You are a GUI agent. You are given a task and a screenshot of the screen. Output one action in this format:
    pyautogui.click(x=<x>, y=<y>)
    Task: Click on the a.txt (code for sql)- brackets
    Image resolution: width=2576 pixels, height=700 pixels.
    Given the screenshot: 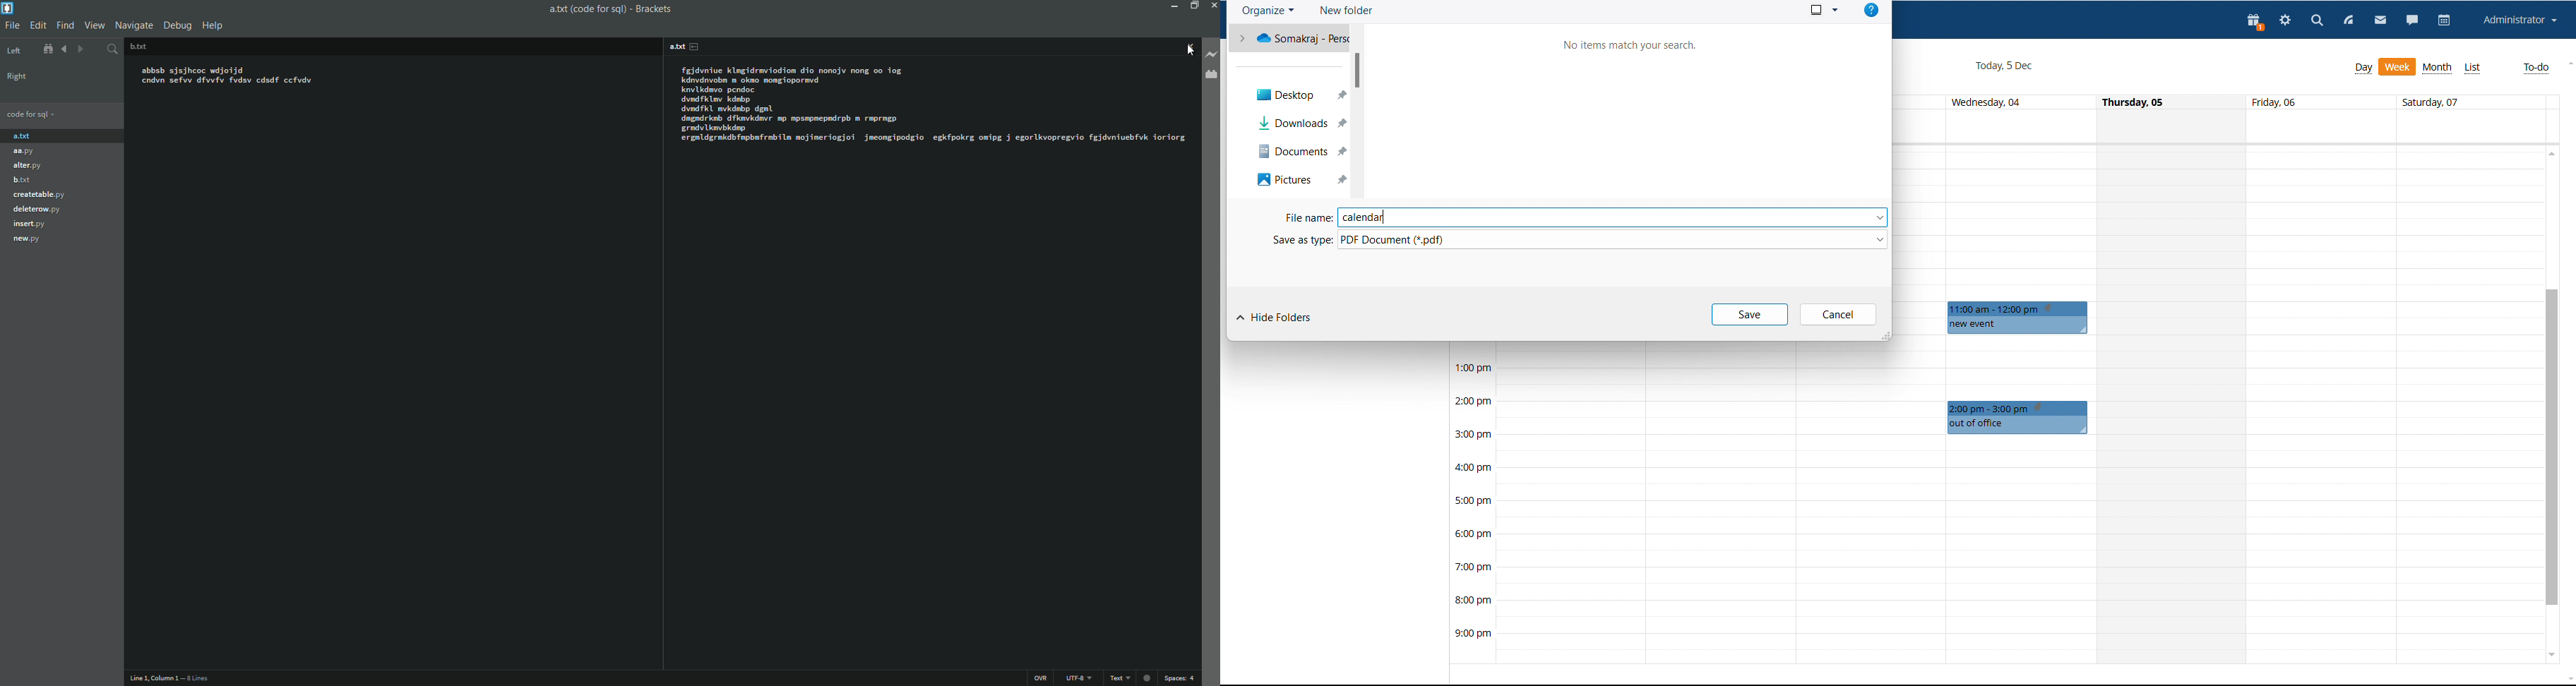 What is the action you would take?
    pyautogui.click(x=609, y=10)
    